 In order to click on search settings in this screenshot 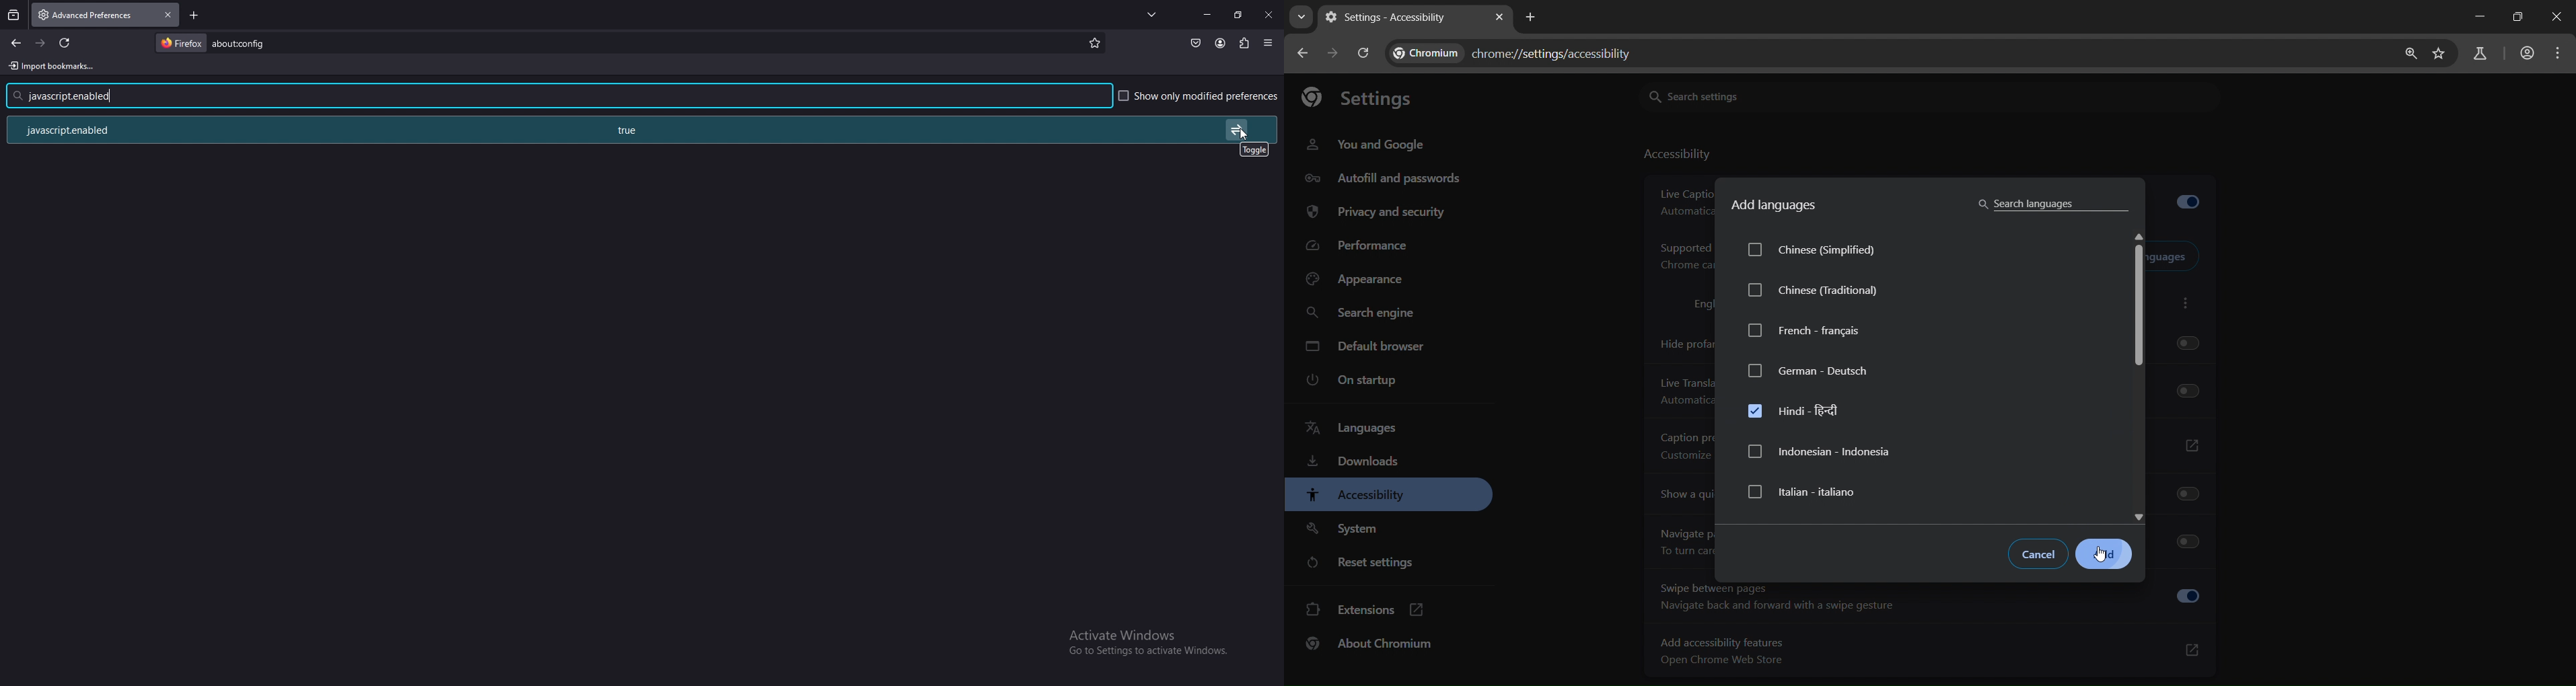, I will do `click(1740, 95)`.